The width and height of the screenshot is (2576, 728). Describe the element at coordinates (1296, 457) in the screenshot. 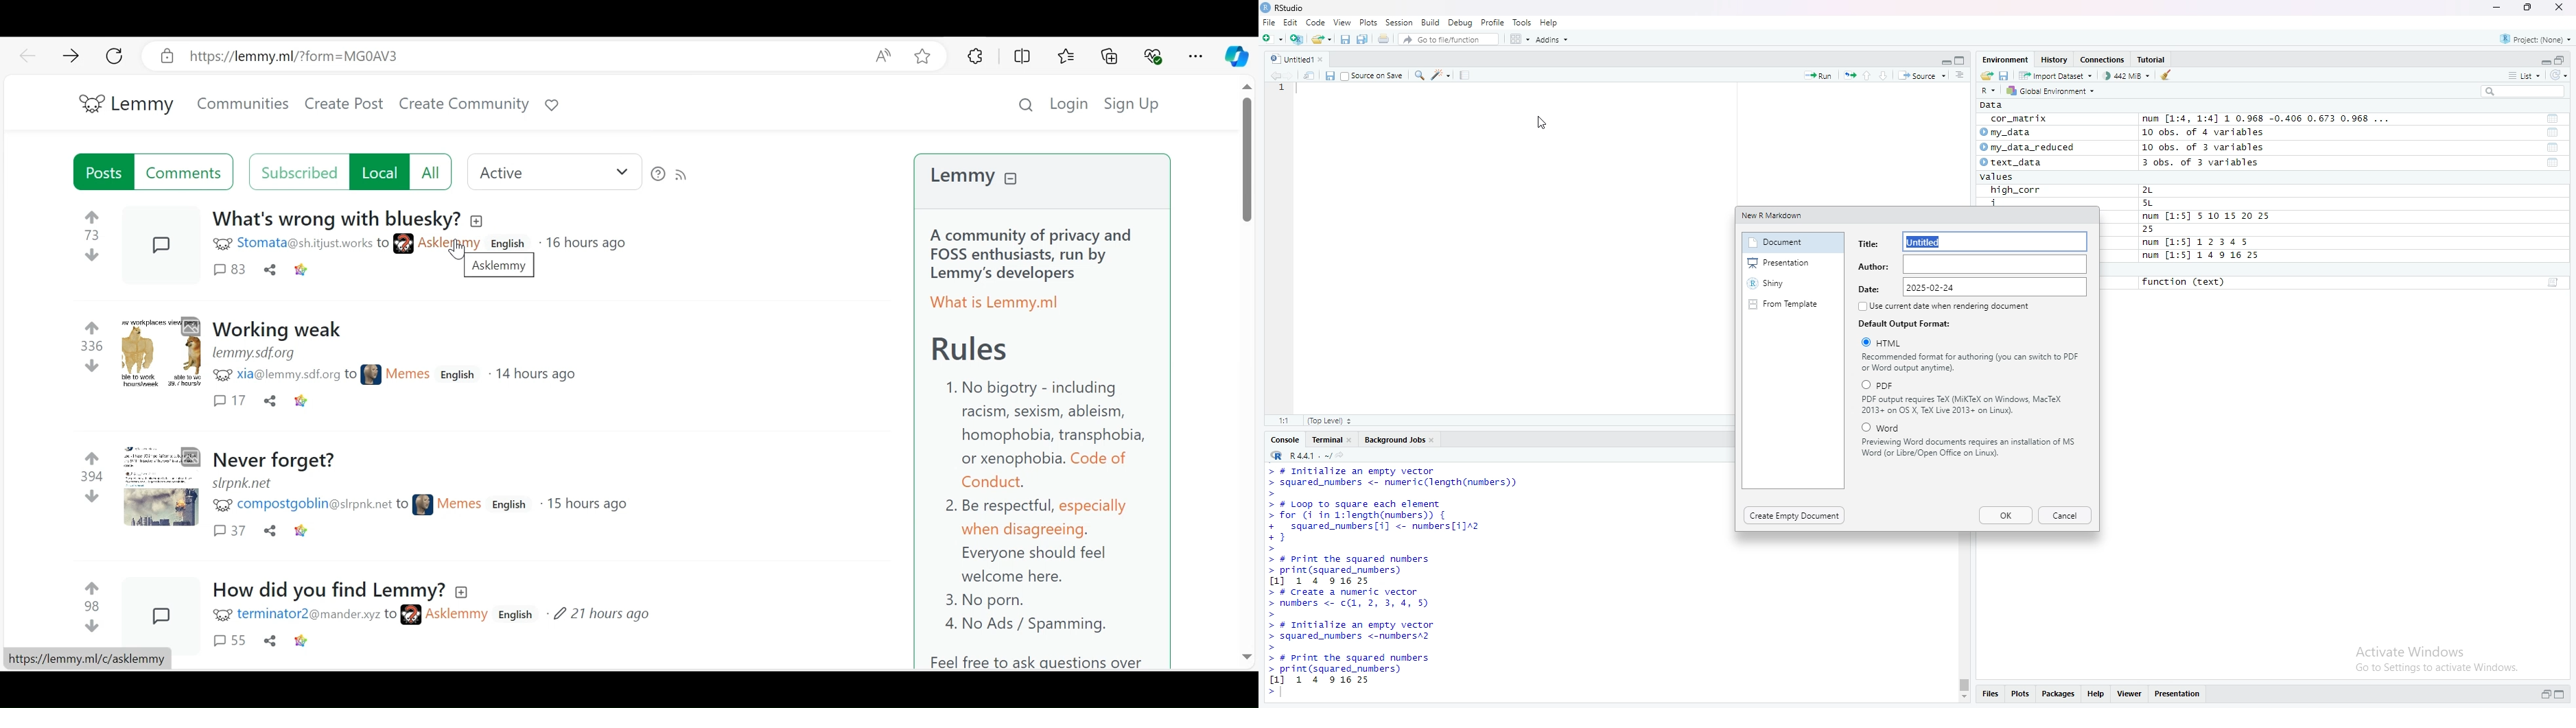

I see `R 4.4.1 ~/` at that location.